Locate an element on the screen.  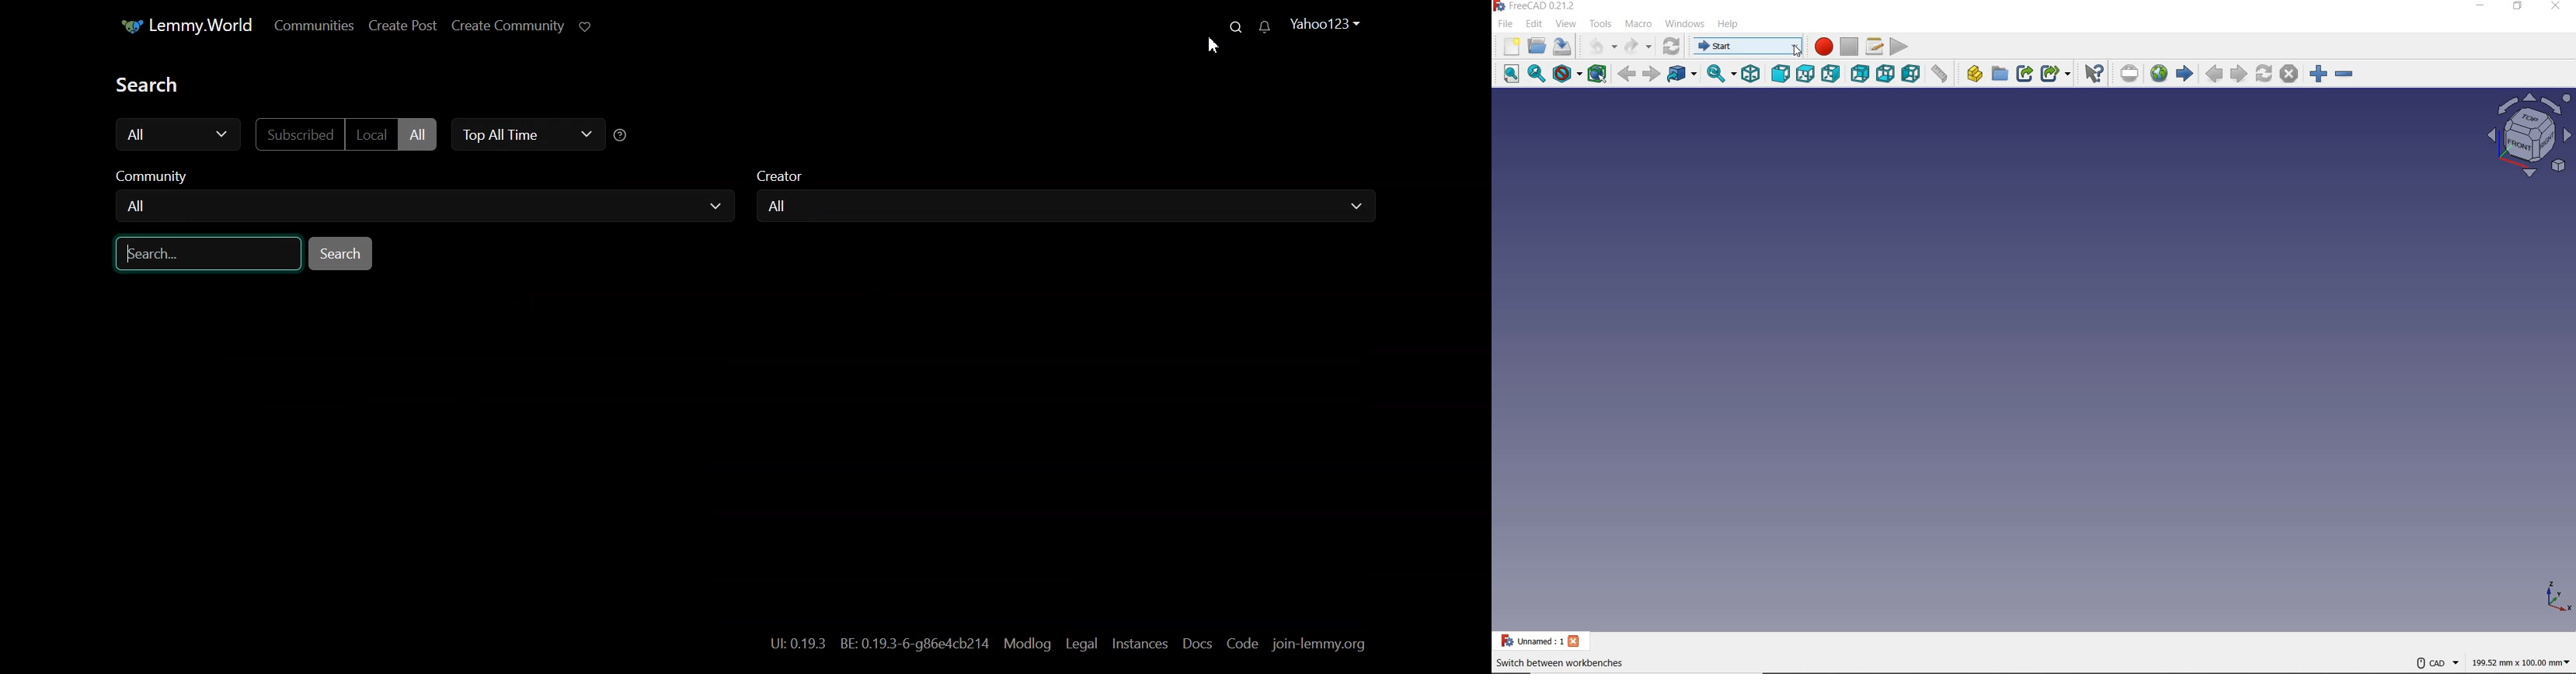
BACK is located at coordinates (1628, 73).